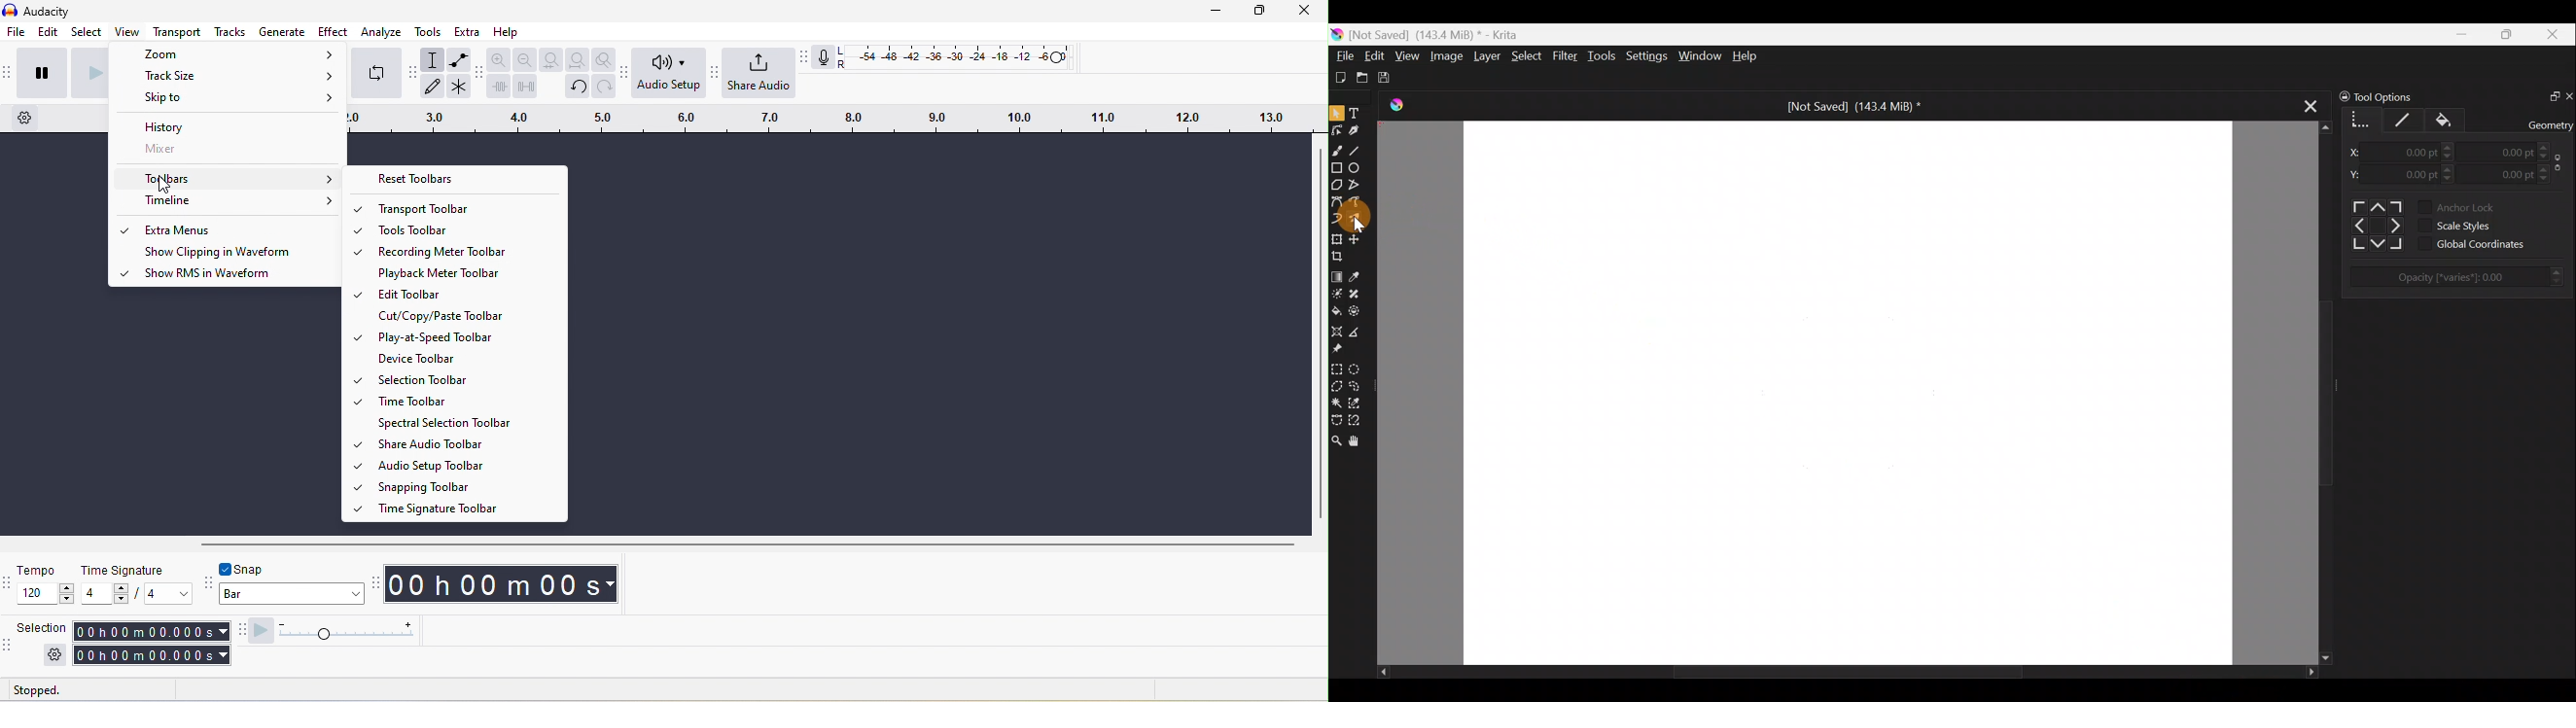 This screenshot has width=2576, height=728. What do you see at coordinates (376, 74) in the screenshot?
I see `enable loop` at bounding box center [376, 74].